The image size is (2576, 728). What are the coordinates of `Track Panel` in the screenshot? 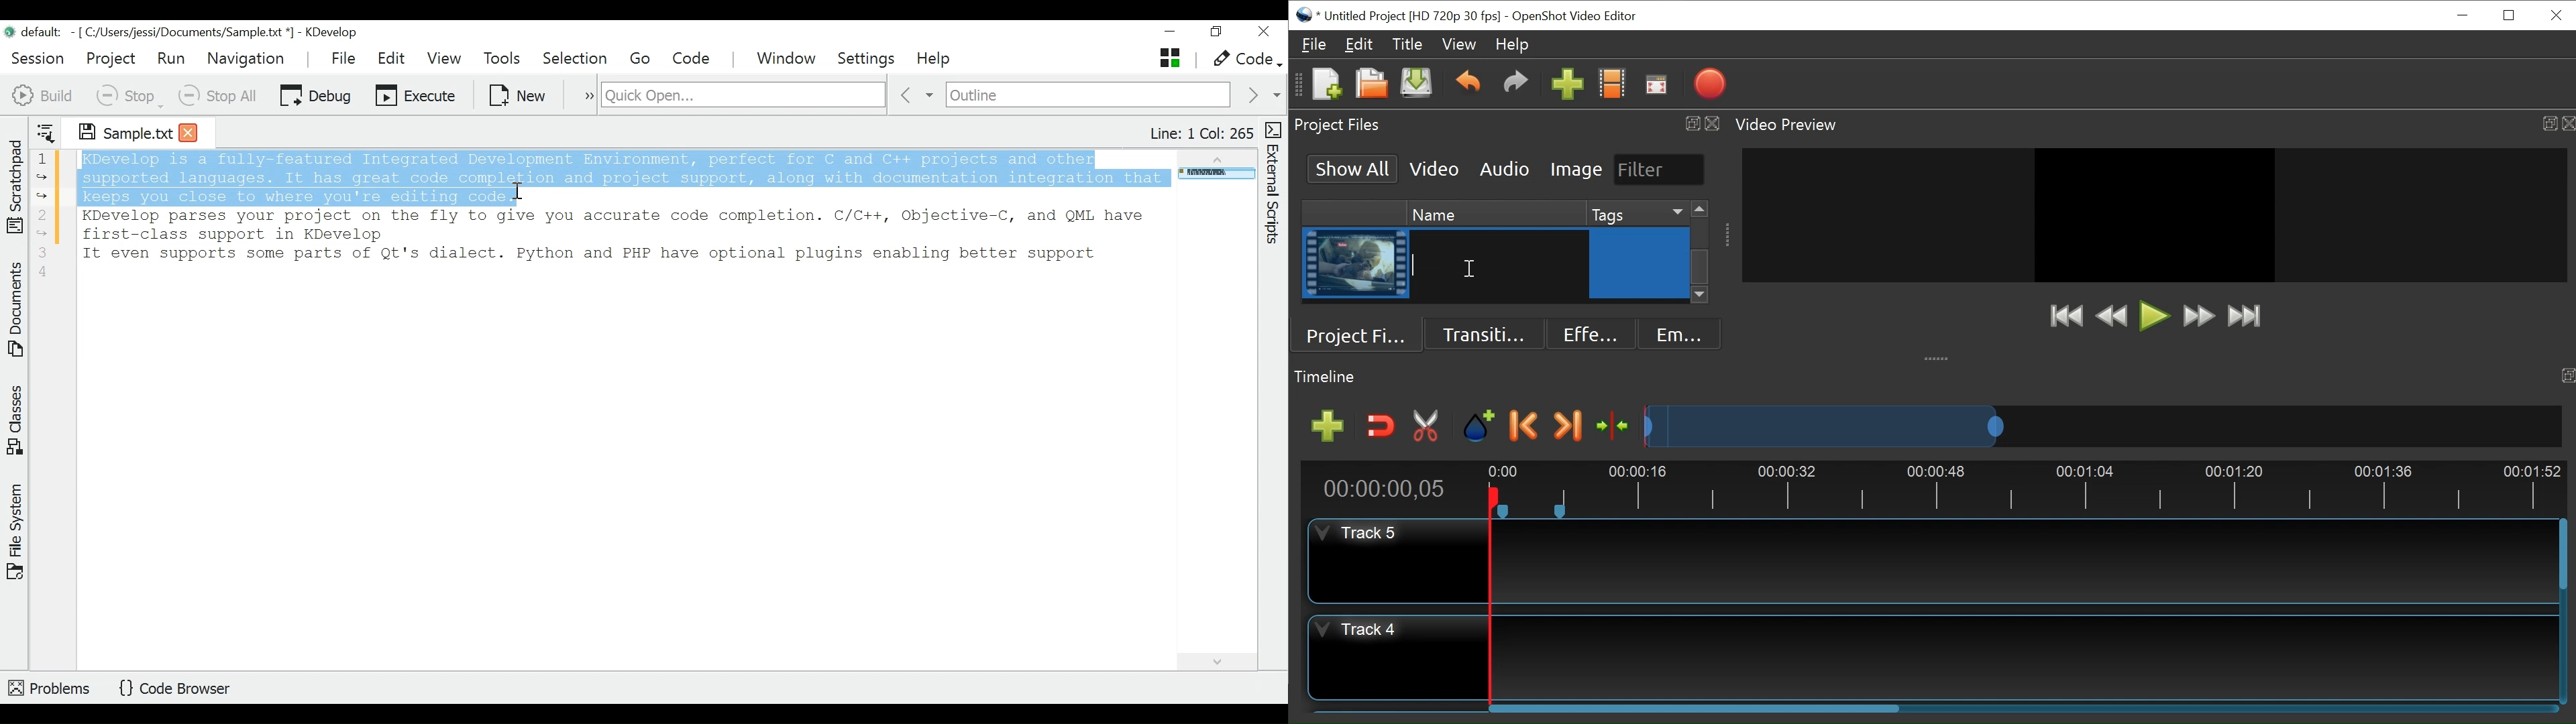 It's located at (2023, 560).